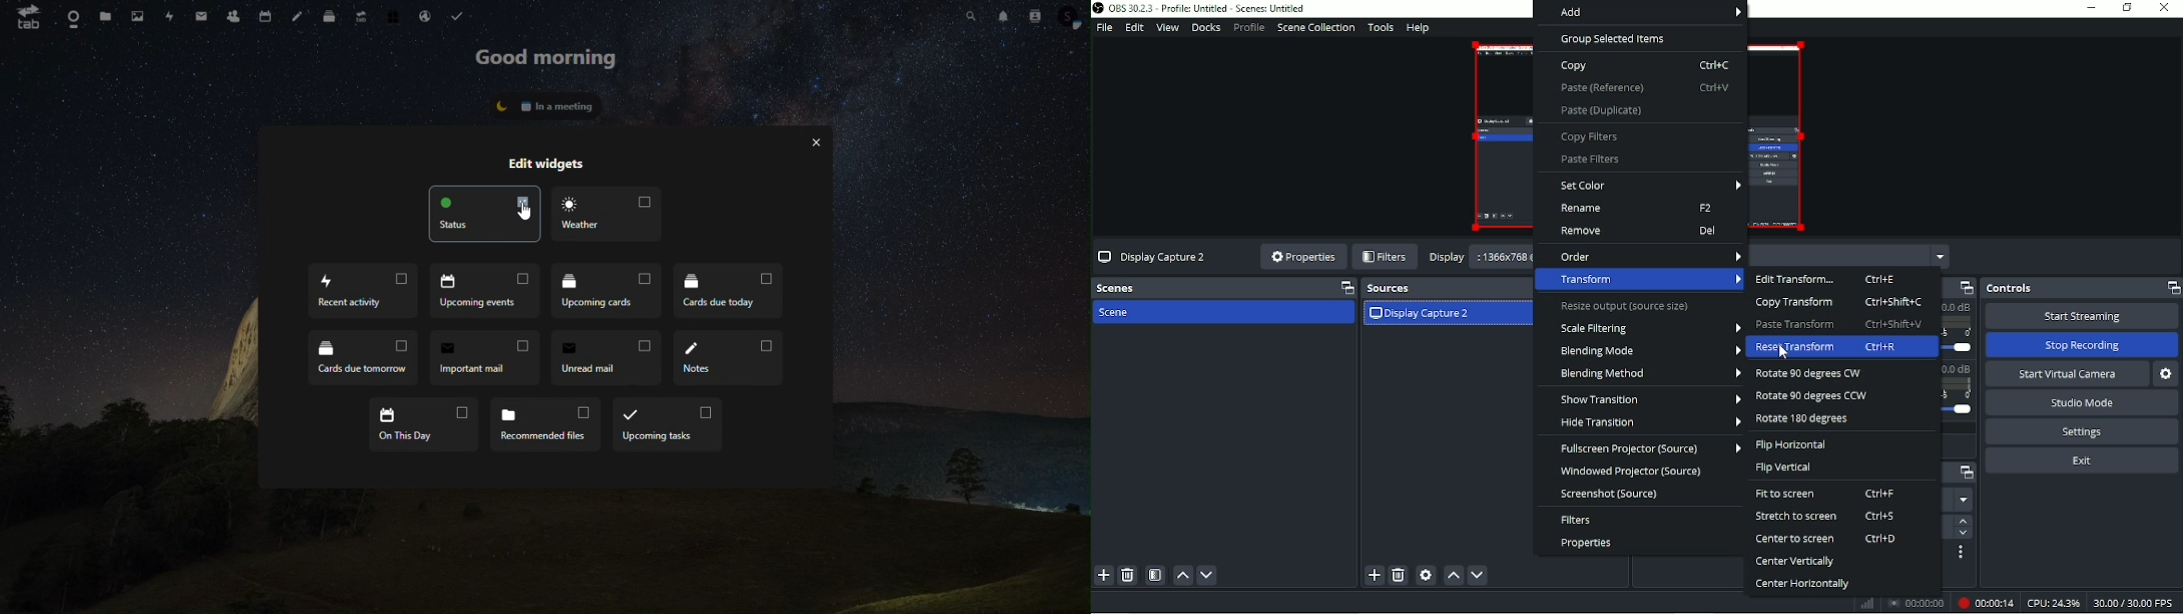 The width and height of the screenshot is (2184, 616). I want to click on Paste filters, so click(1590, 160).